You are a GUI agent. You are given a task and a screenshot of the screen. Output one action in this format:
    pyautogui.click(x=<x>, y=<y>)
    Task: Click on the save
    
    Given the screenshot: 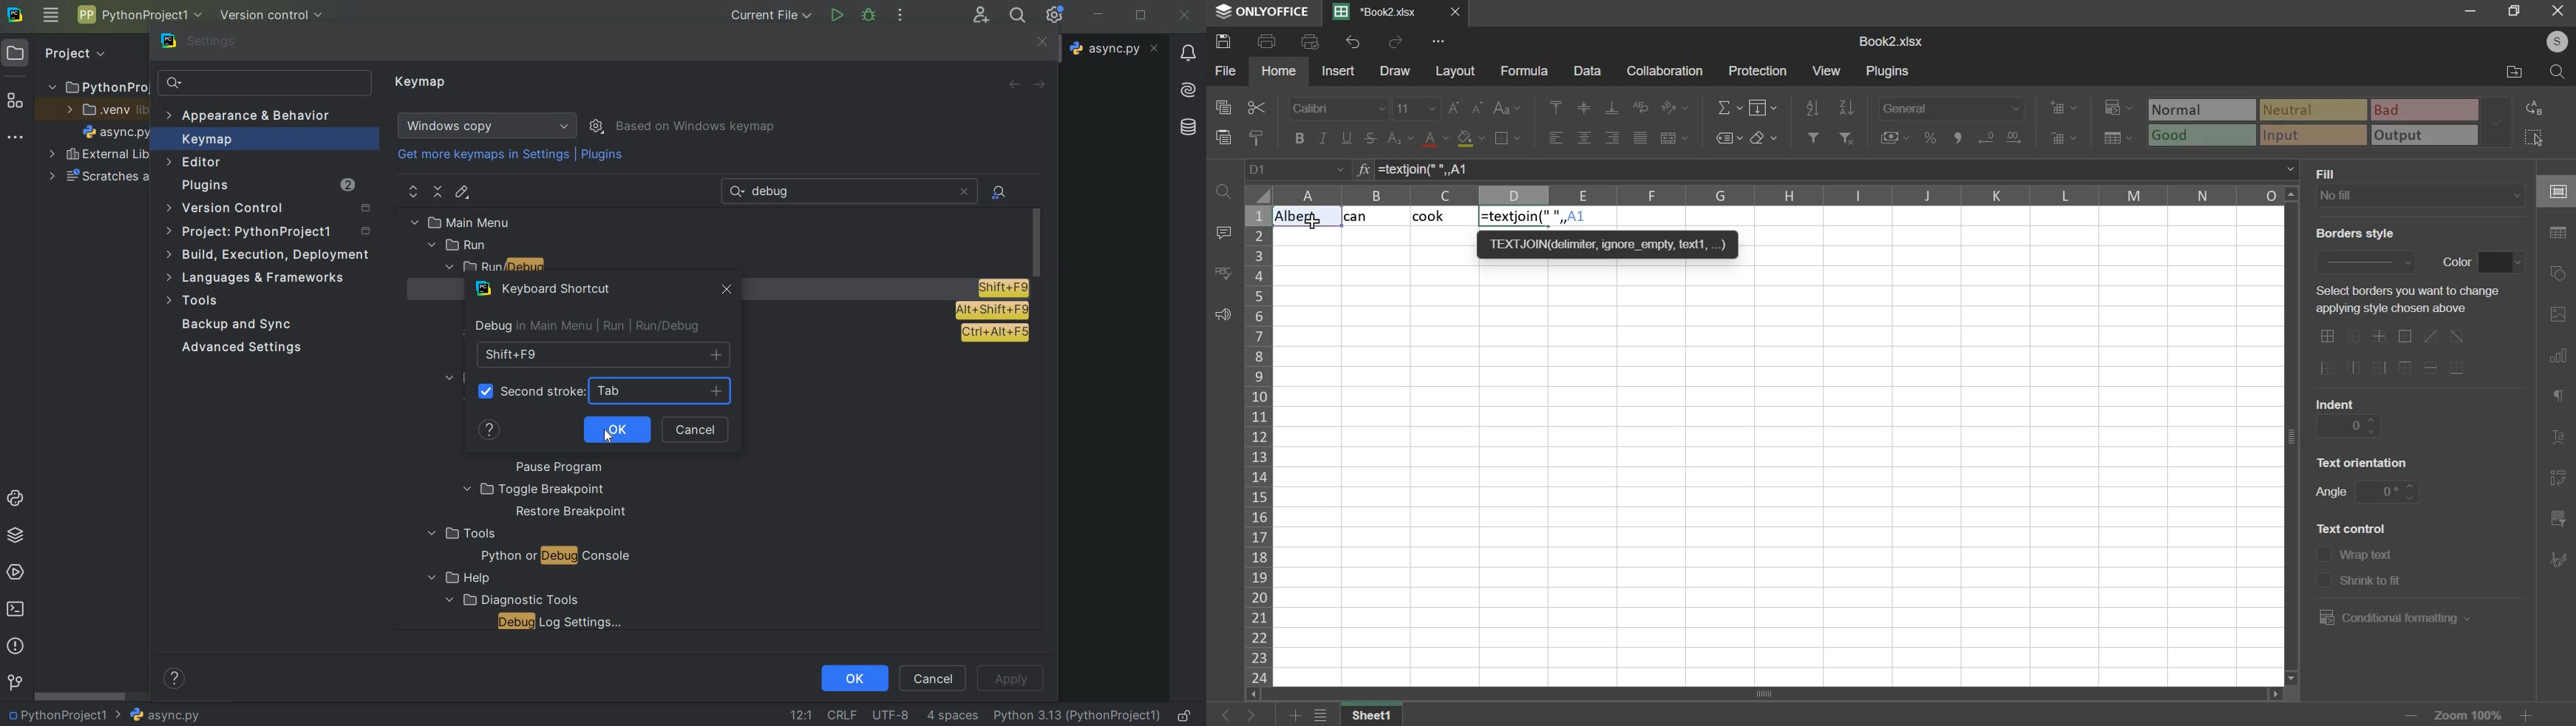 What is the action you would take?
    pyautogui.click(x=1226, y=41)
    